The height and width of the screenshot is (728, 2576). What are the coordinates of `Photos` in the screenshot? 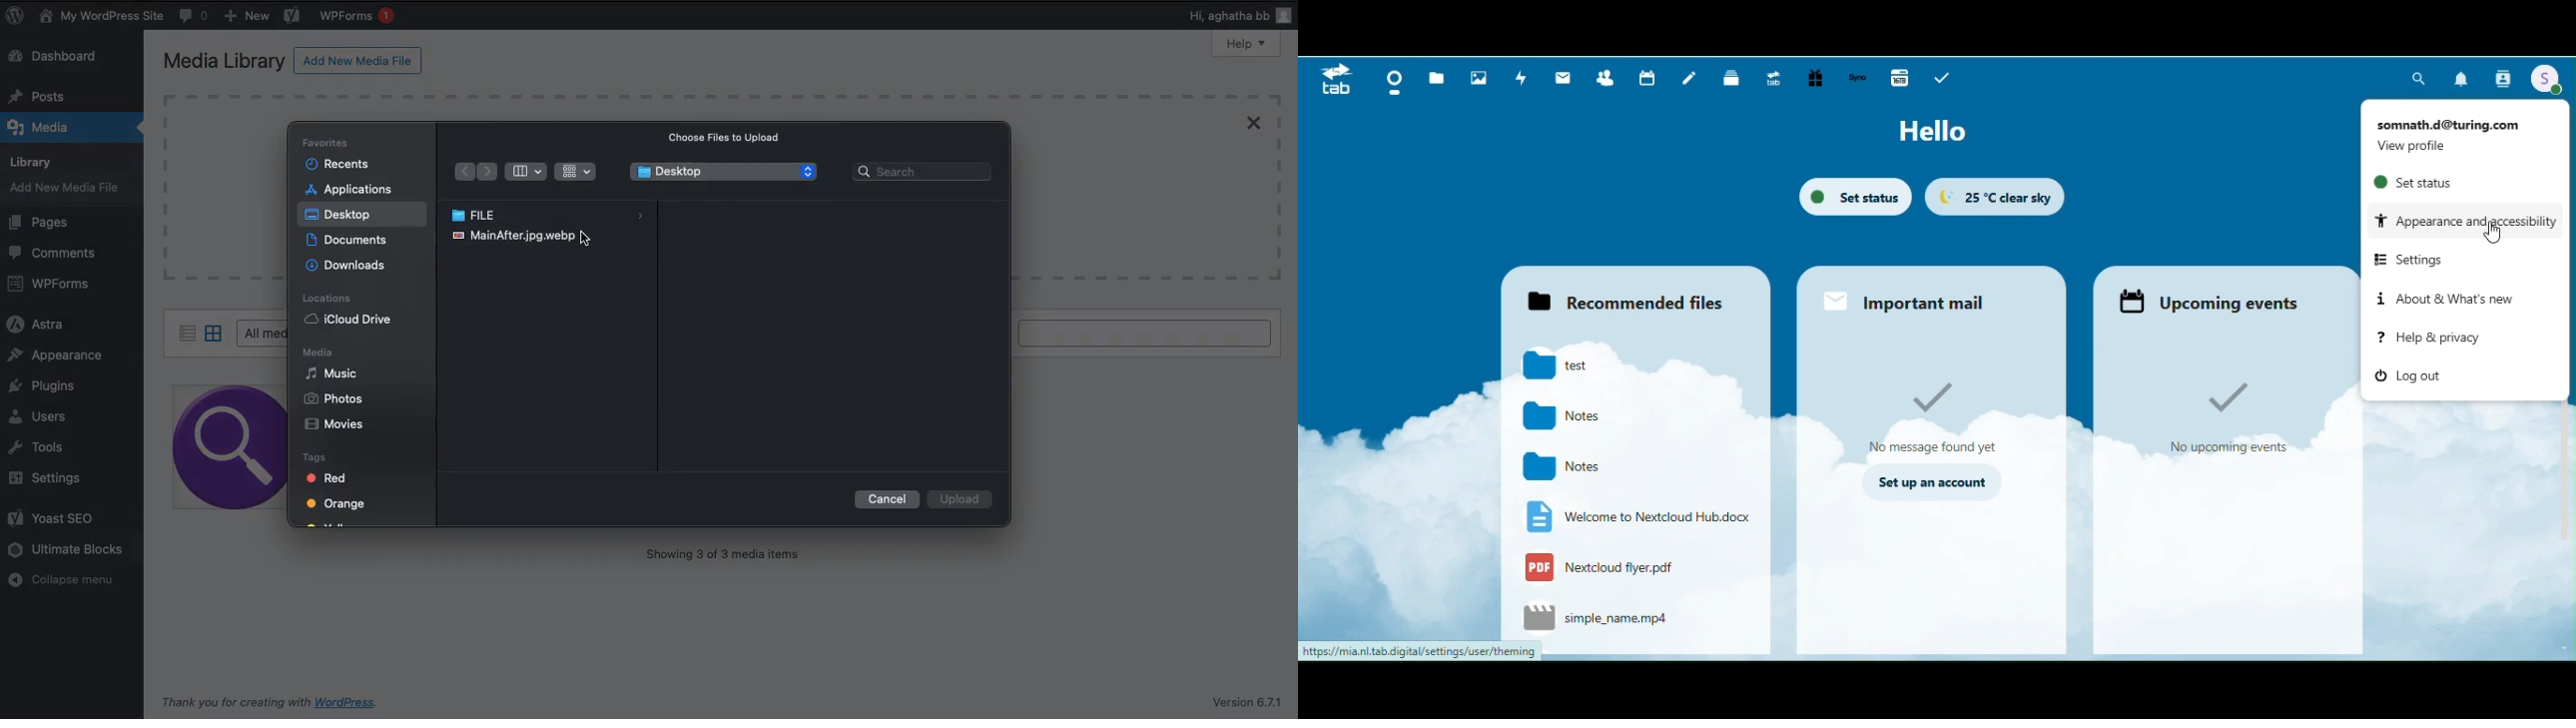 It's located at (1479, 79).